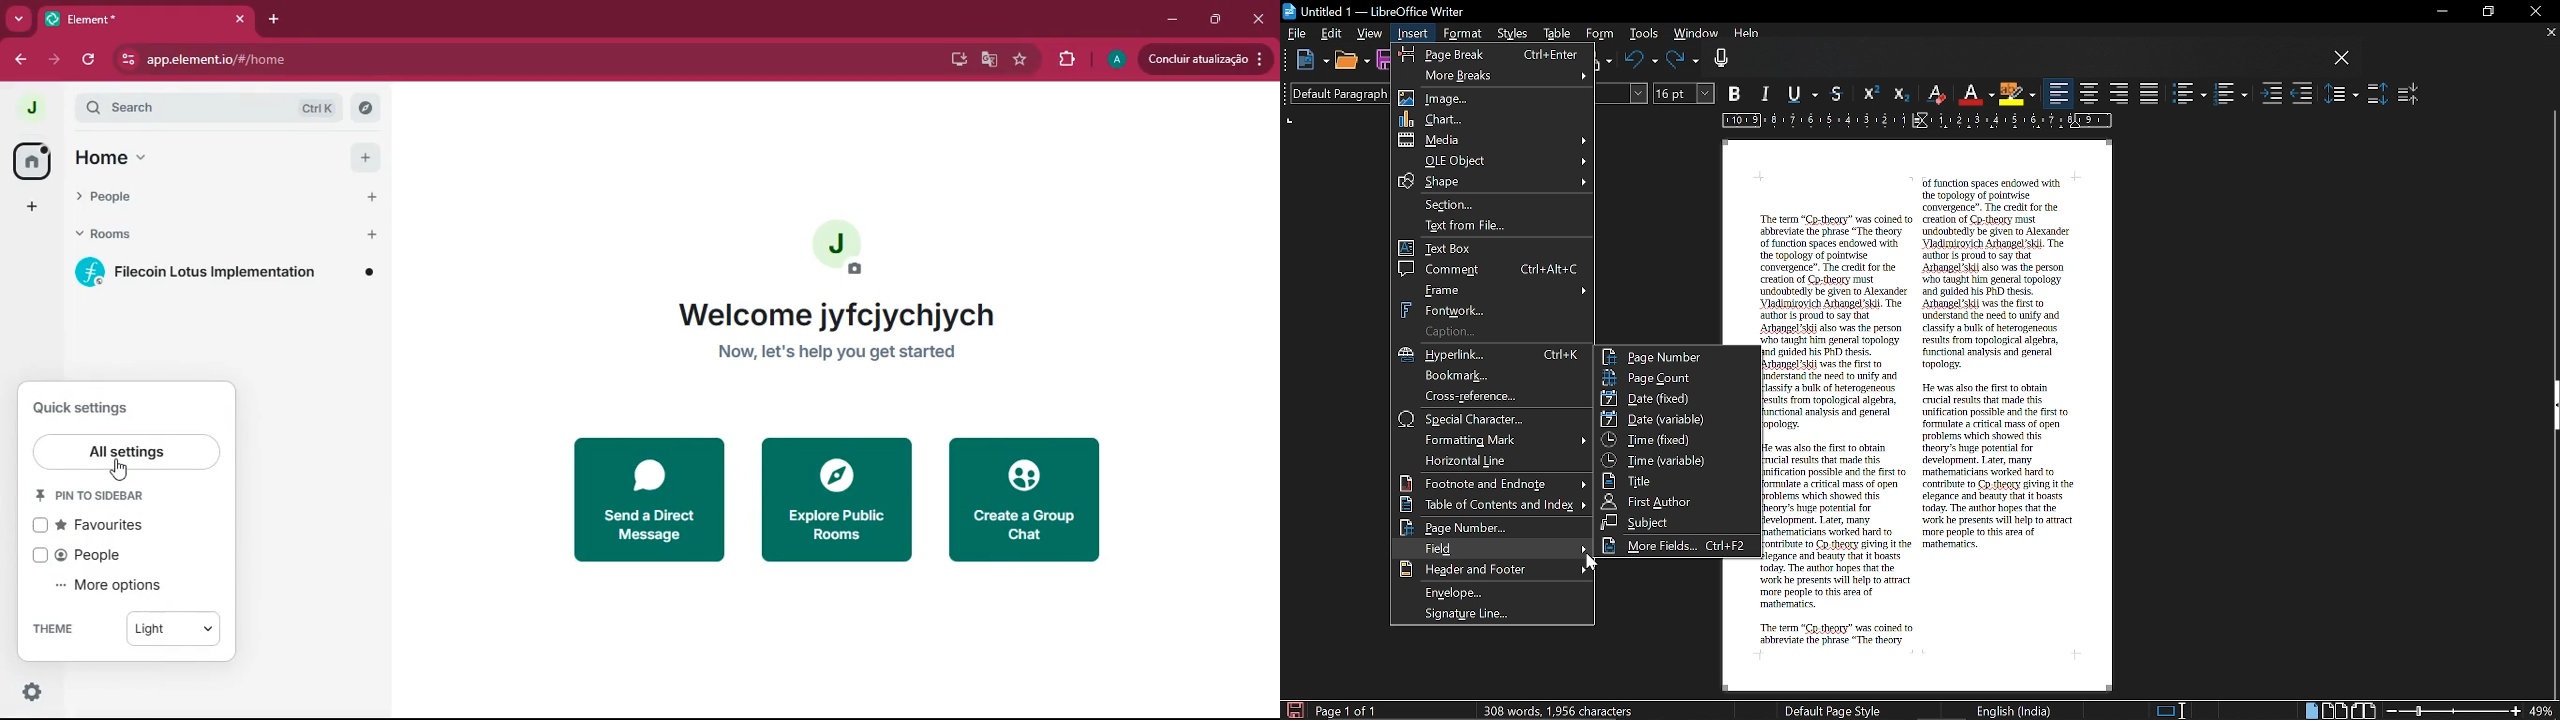 The image size is (2576, 728). What do you see at coordinates (1937, 95) in the screenshot?
I see `Ersaser` at bounding box center [1937, 95].